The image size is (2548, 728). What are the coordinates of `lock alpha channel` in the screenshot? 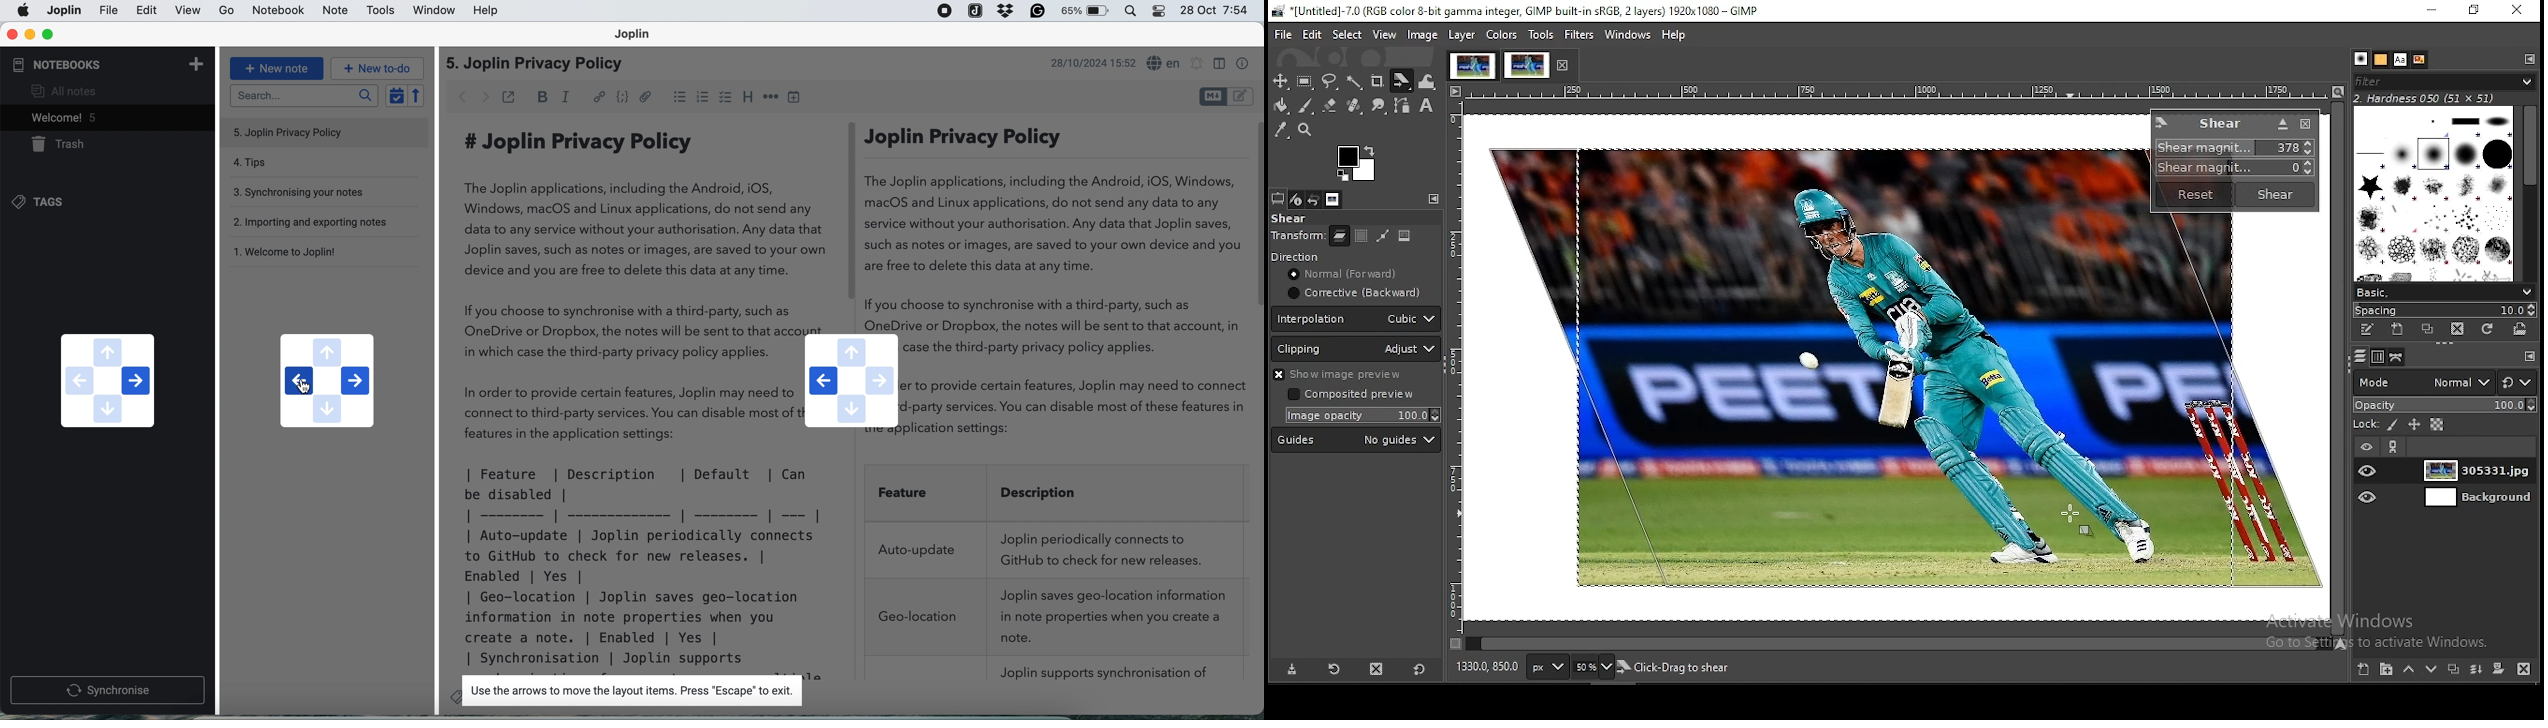 It's located at (2438, 426).